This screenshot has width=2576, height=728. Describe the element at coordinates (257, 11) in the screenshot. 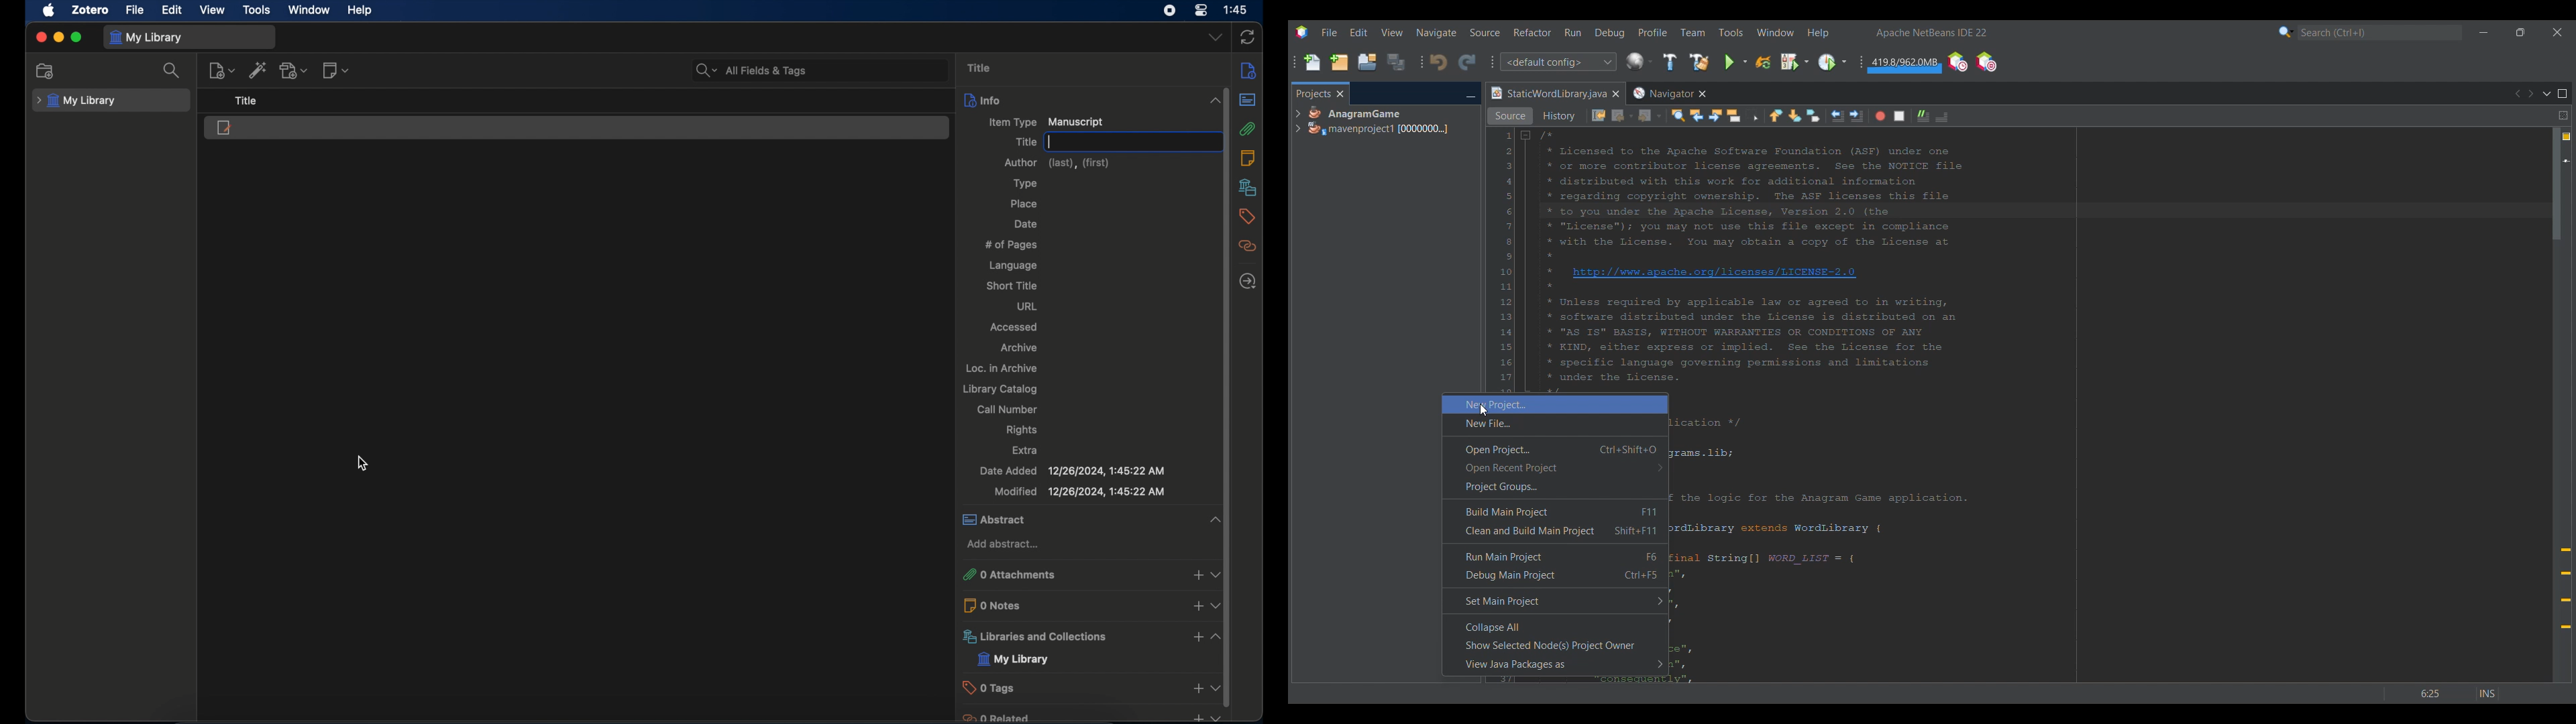

I see `tools` at that location.